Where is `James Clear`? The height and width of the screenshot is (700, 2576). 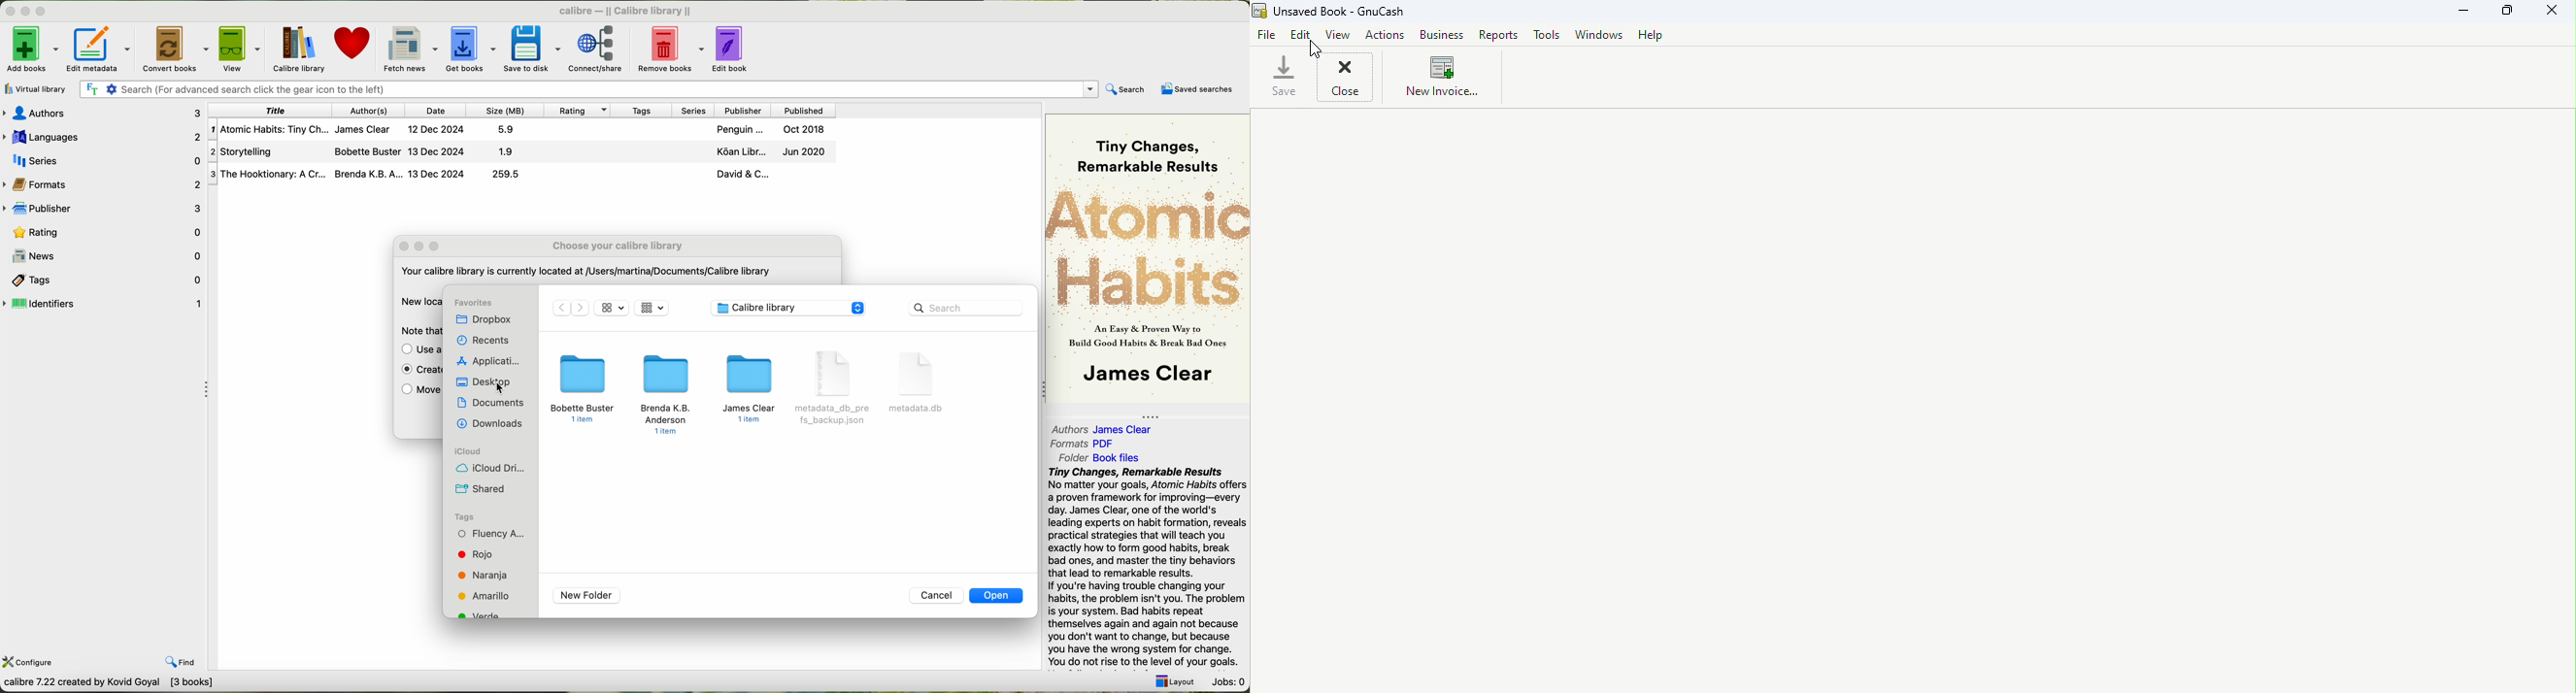
James Clear is located at coordinates (1146, 375).